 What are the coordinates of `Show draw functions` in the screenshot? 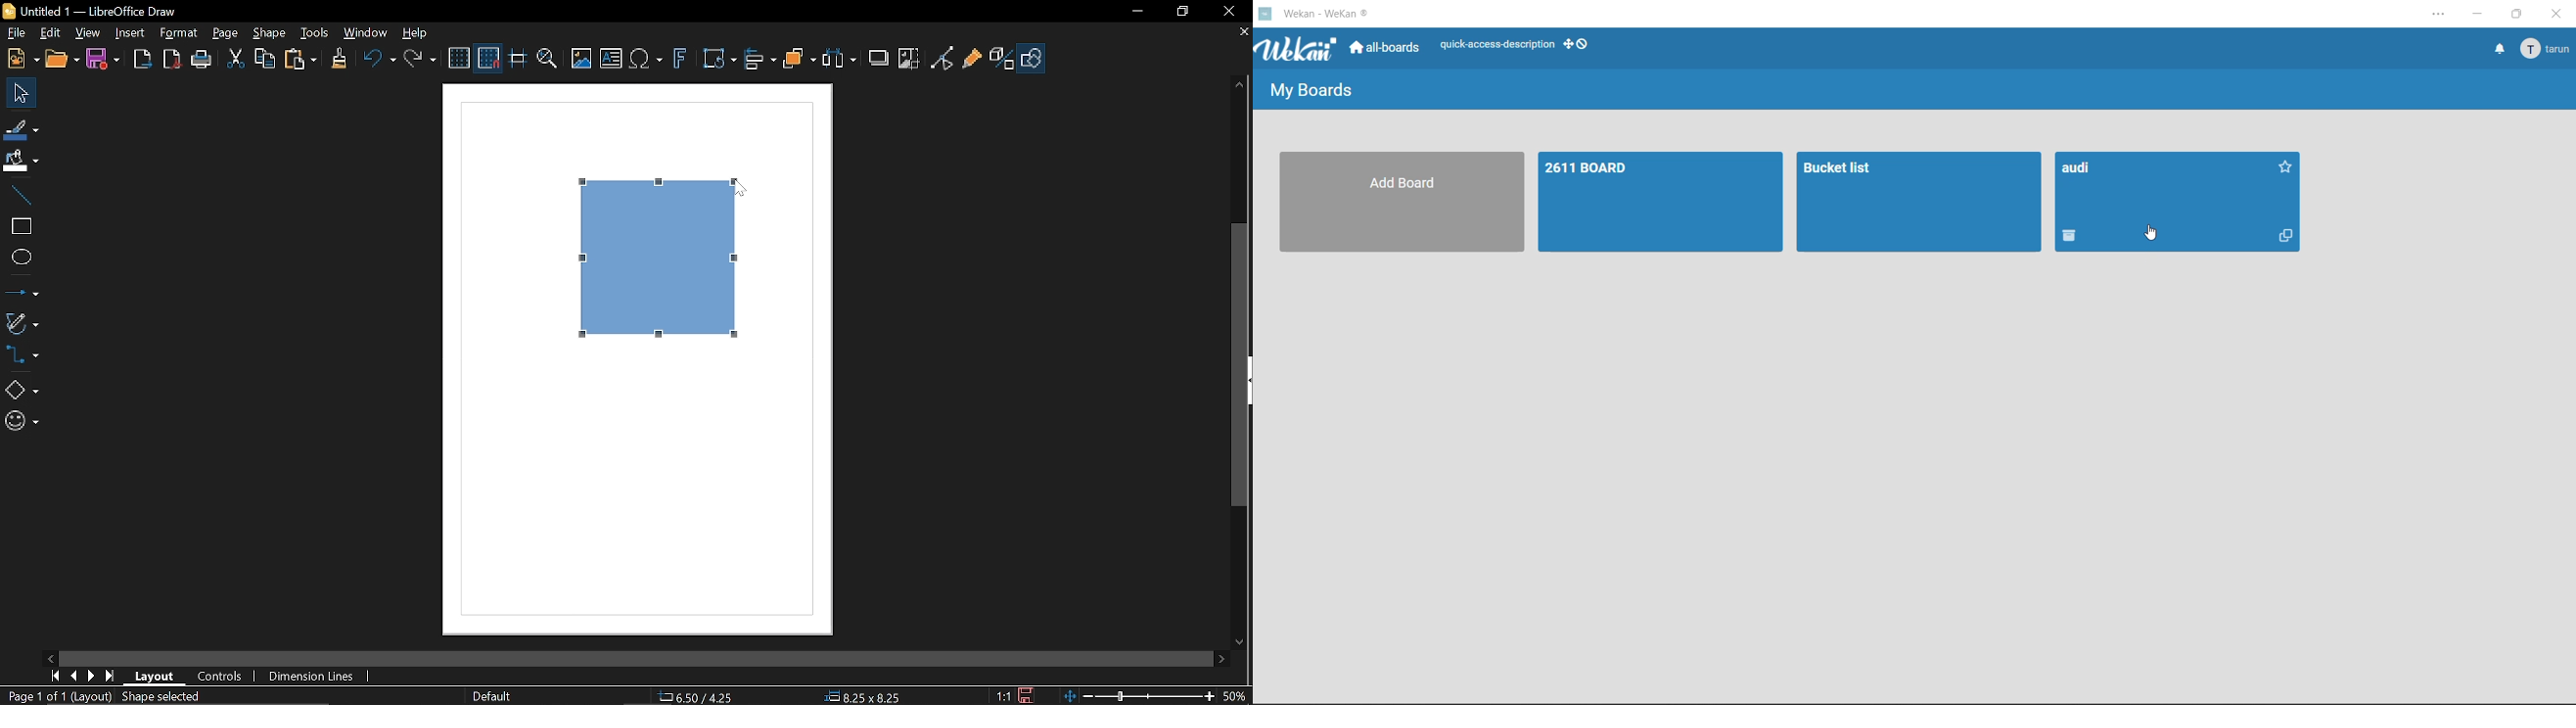 It's located at (1034, 58).